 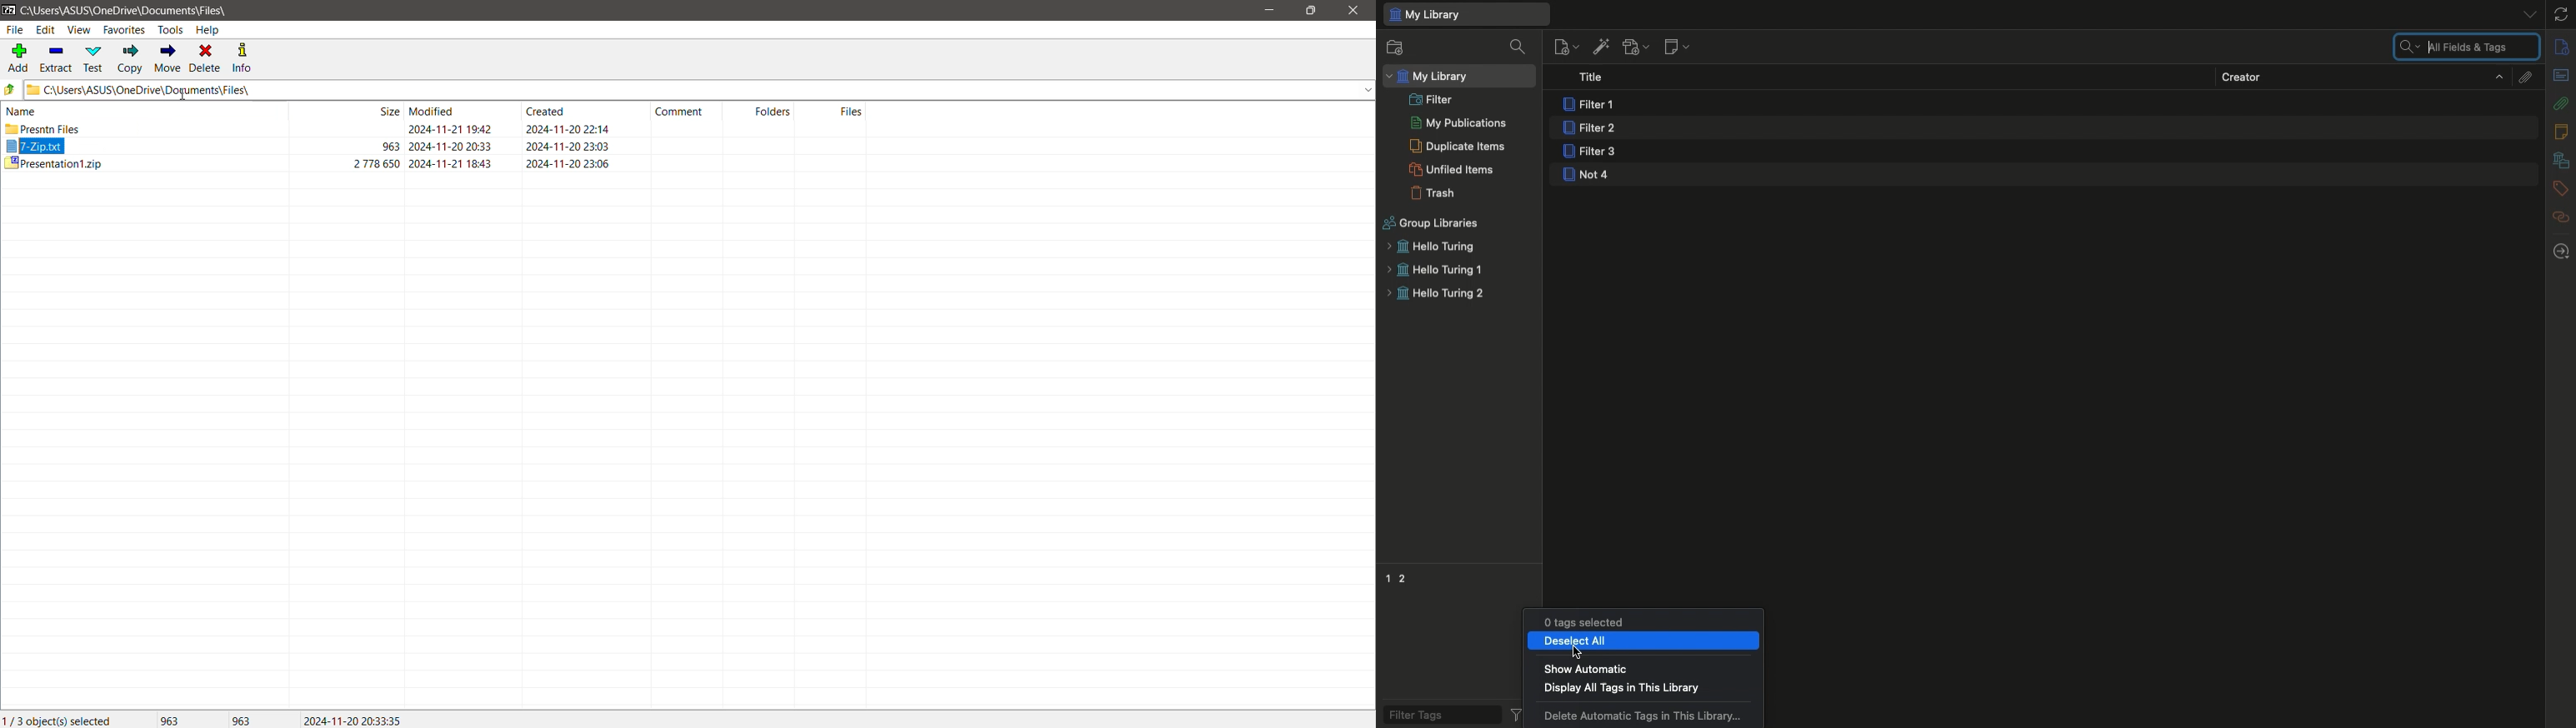 I want to click on Trash, so click(x=1433, y=193).